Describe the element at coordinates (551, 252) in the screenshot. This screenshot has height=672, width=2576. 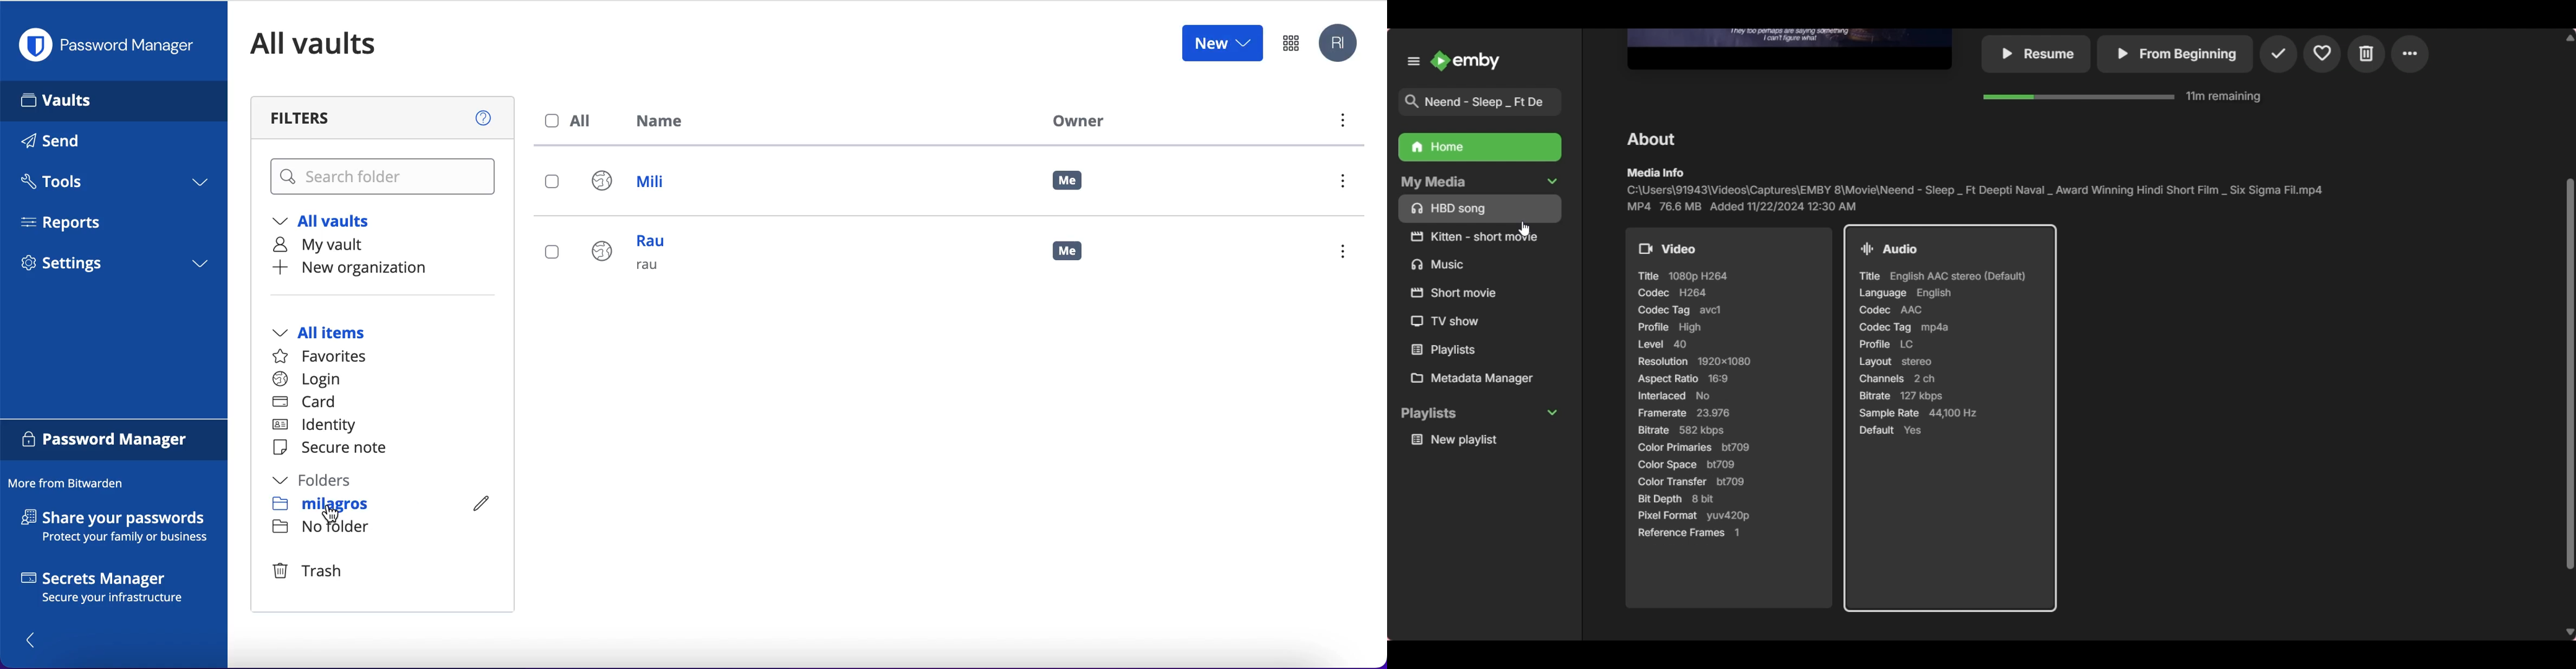
I see `select login rau` at that location.